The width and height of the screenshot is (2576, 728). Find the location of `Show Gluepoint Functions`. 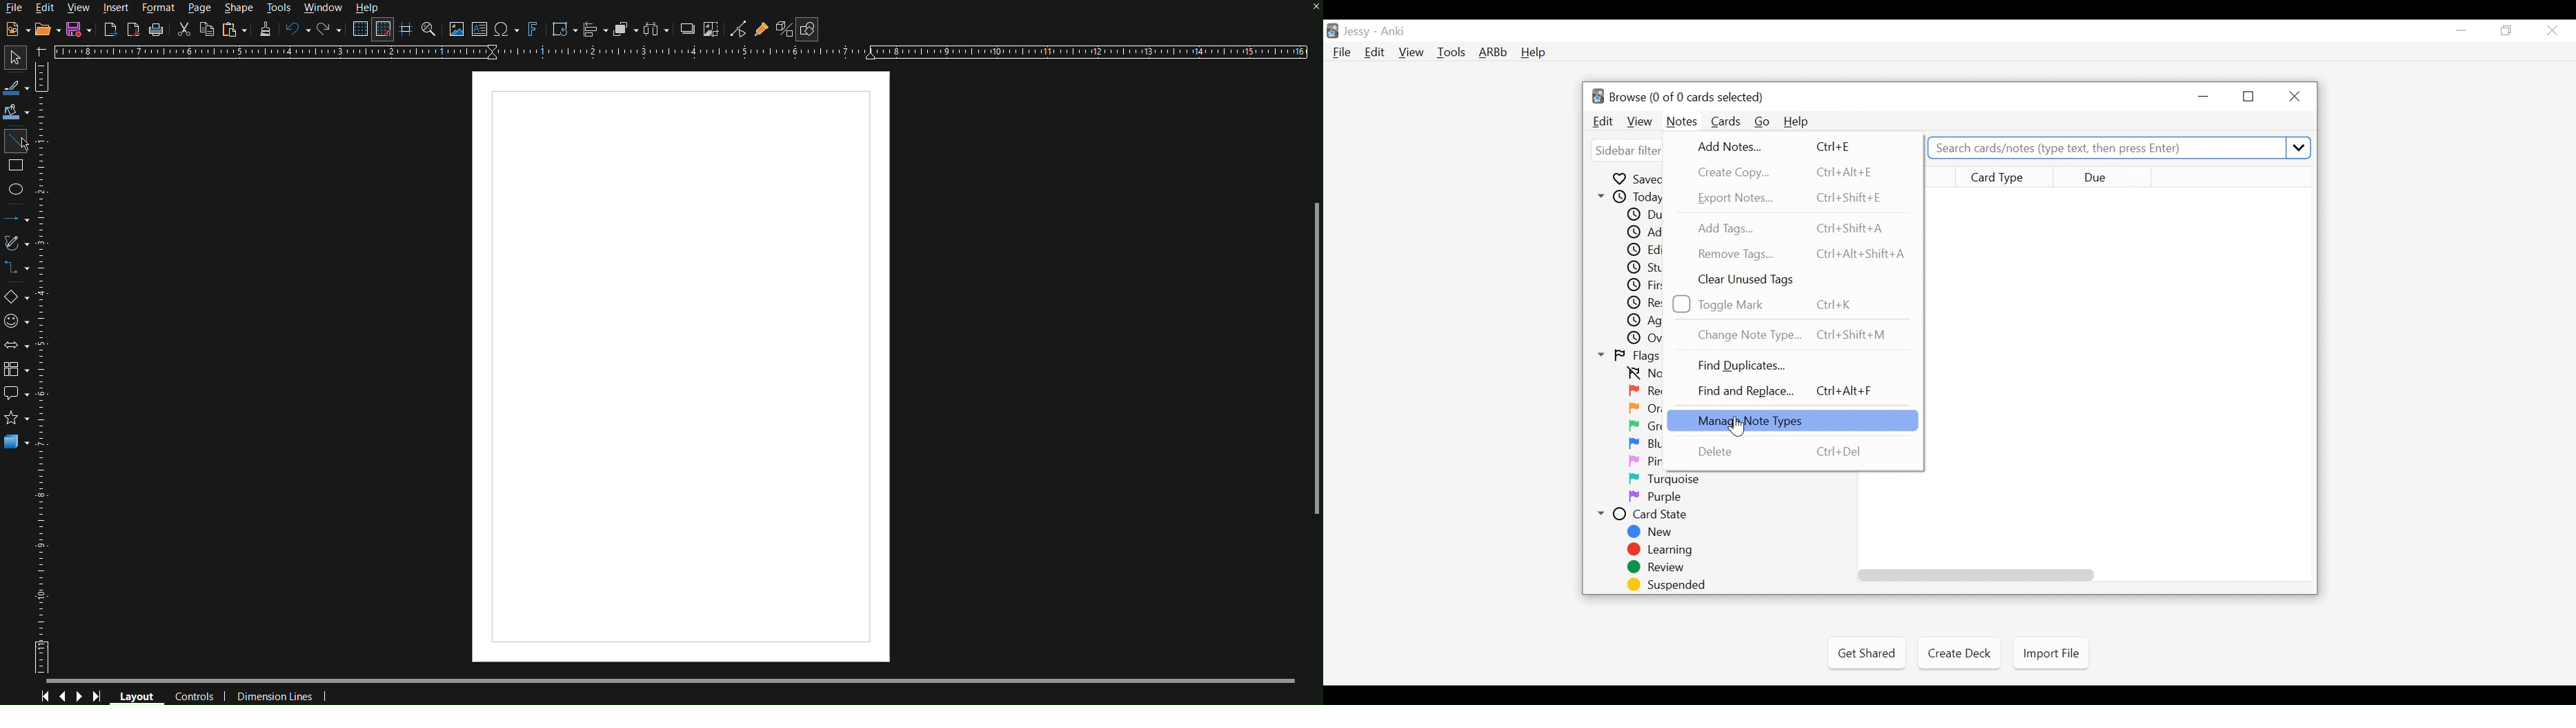

Show Gluepoint Functions is located at coordinates (761, 28).